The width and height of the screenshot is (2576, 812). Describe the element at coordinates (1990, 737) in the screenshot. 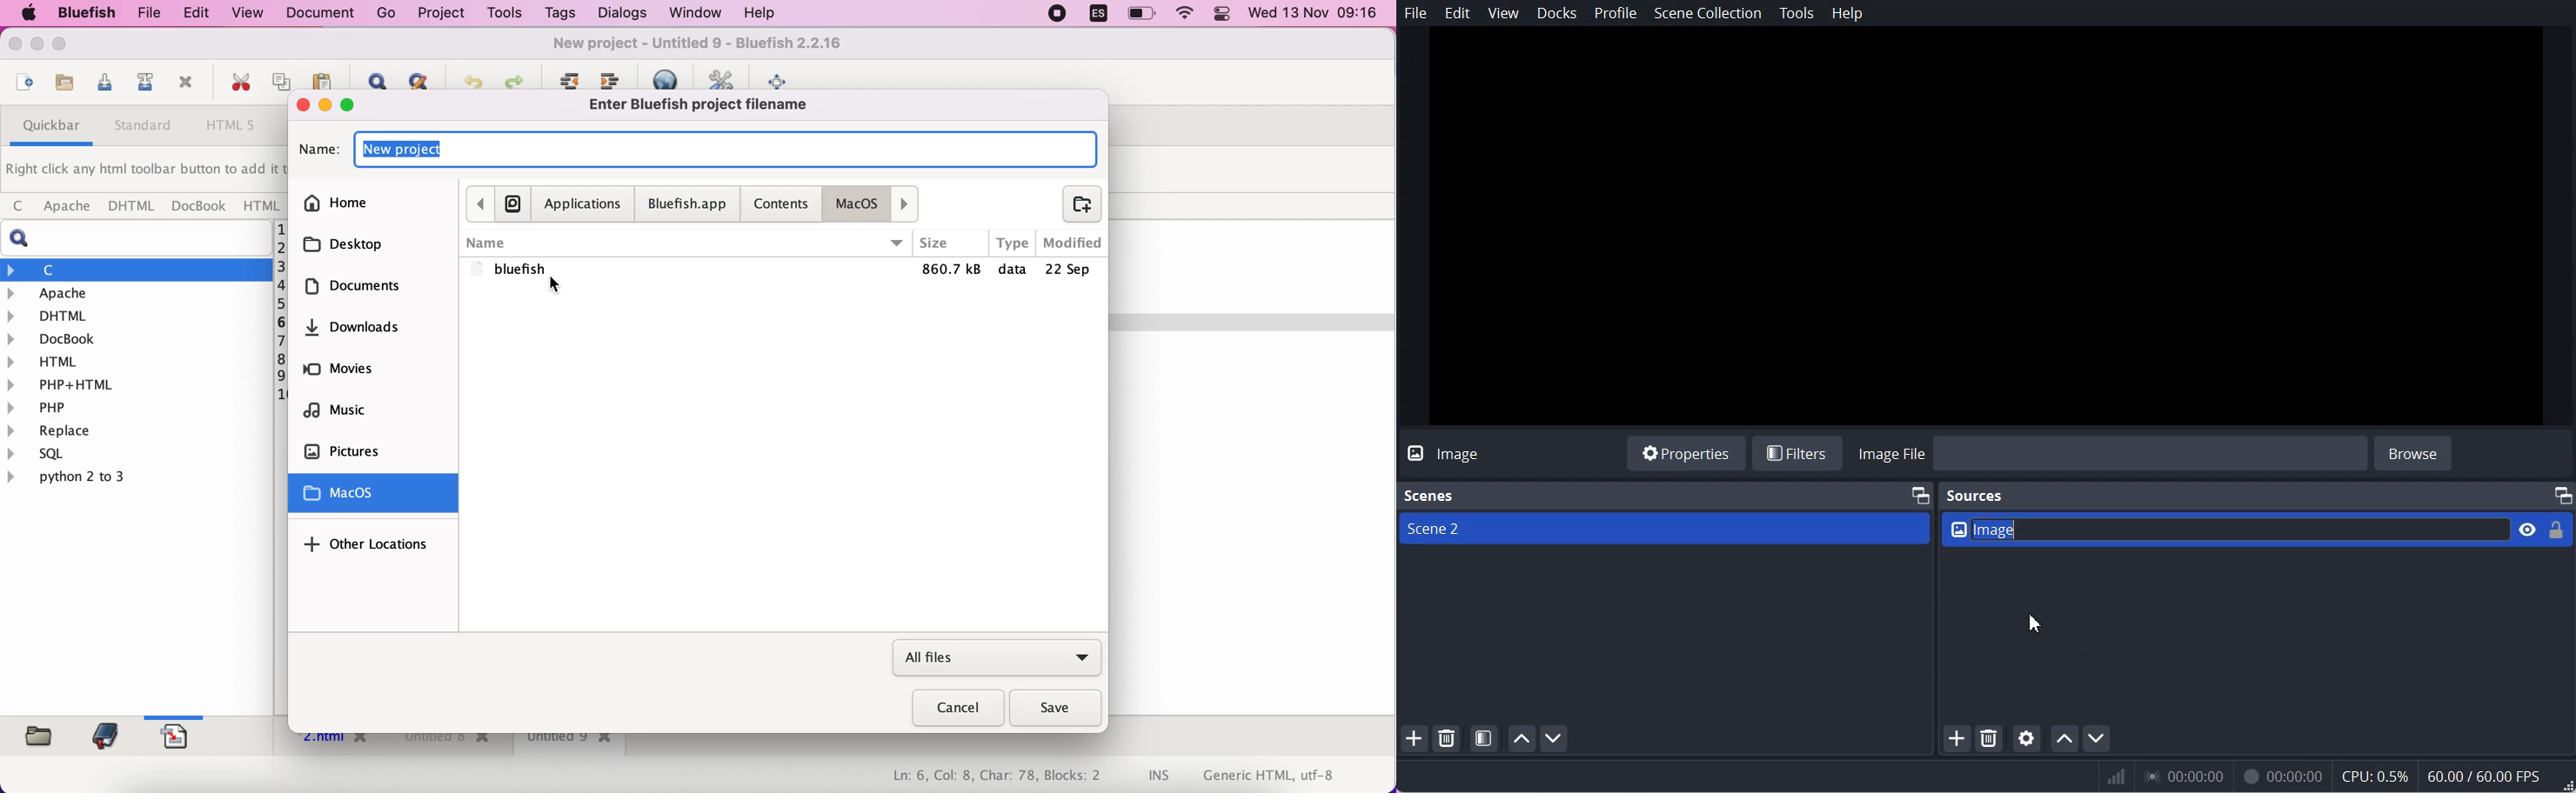

I see `Remove selected Source` at that location.